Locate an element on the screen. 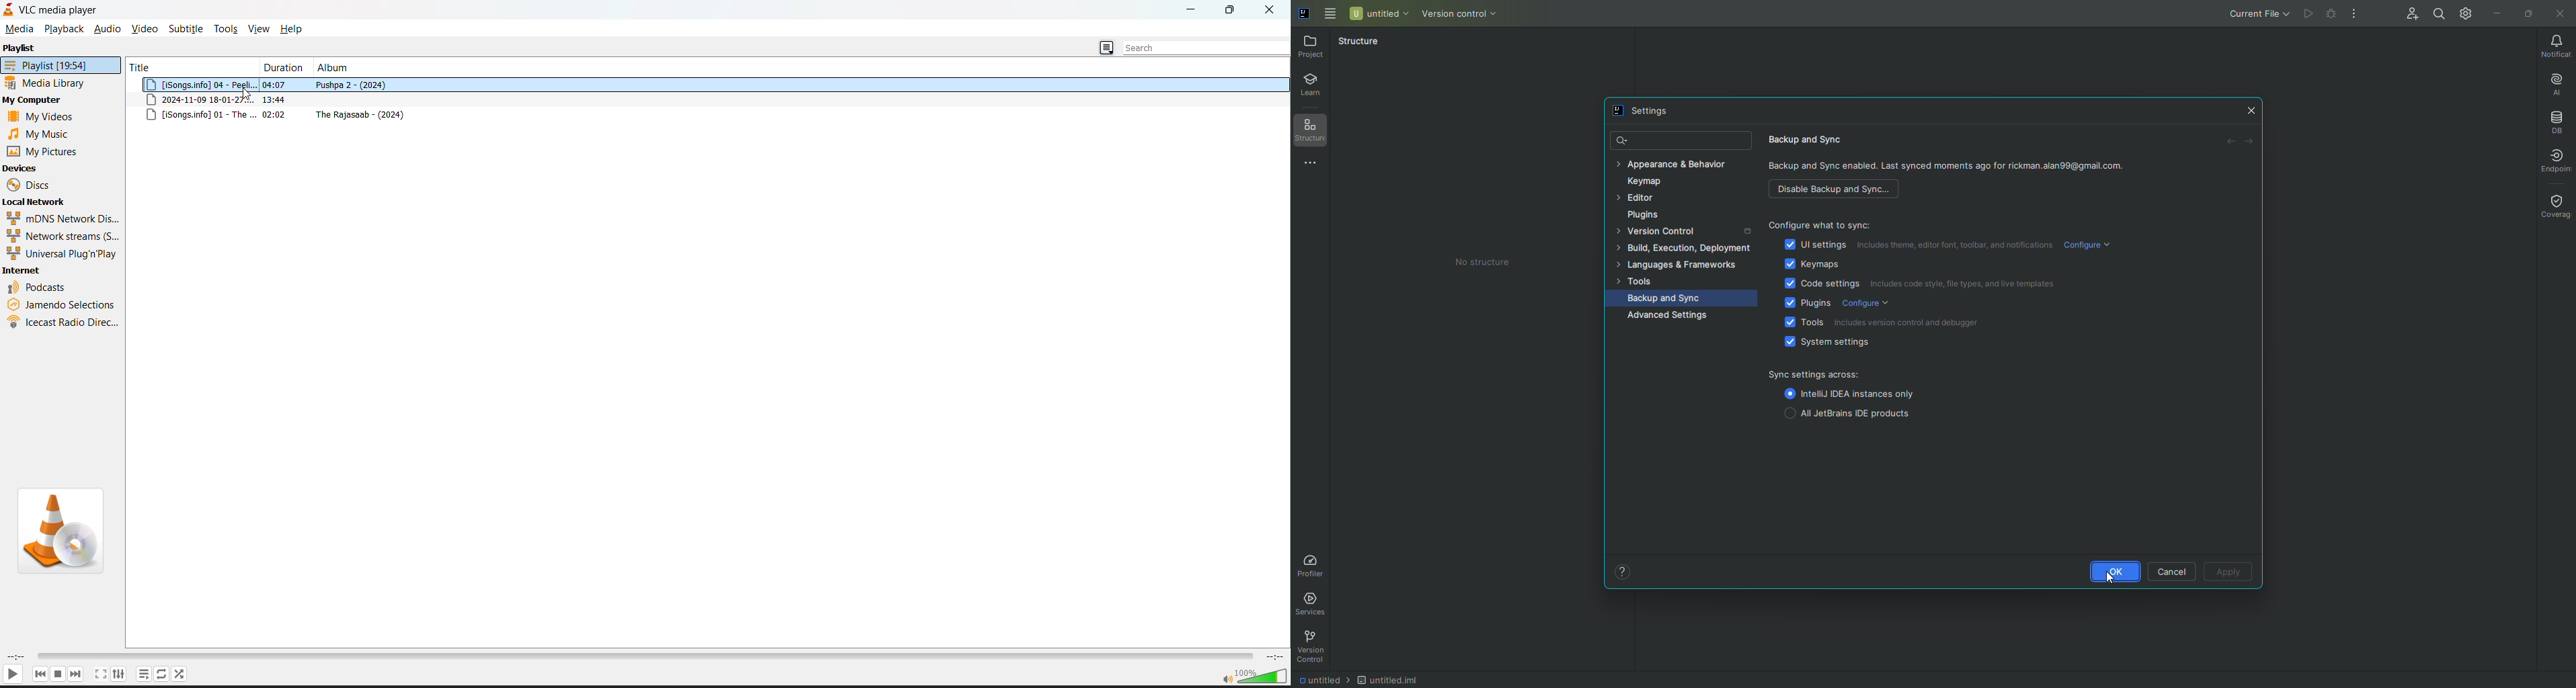  view is located at coordinates (262, 30).